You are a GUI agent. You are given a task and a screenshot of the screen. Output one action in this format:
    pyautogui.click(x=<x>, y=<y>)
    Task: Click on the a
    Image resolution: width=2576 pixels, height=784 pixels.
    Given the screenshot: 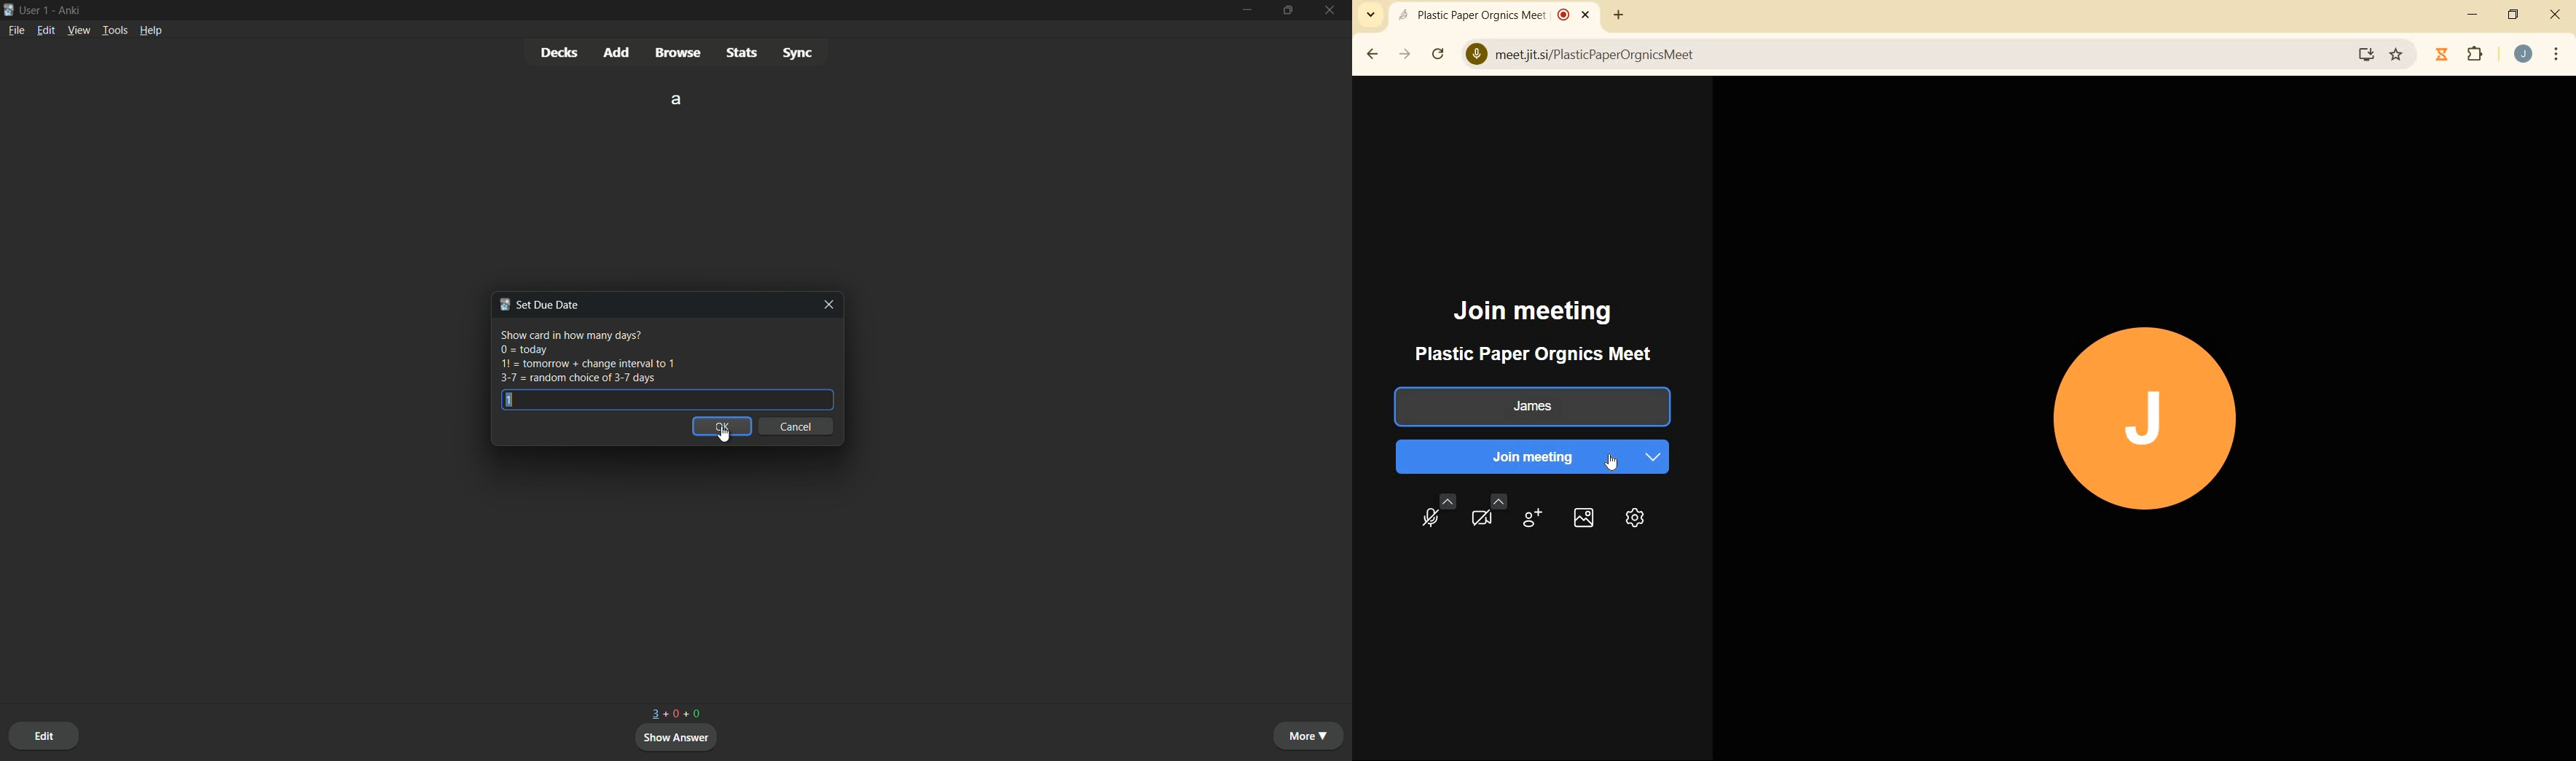 What is the action you would take?
    pyautogui.click(x=677, y=99)
    